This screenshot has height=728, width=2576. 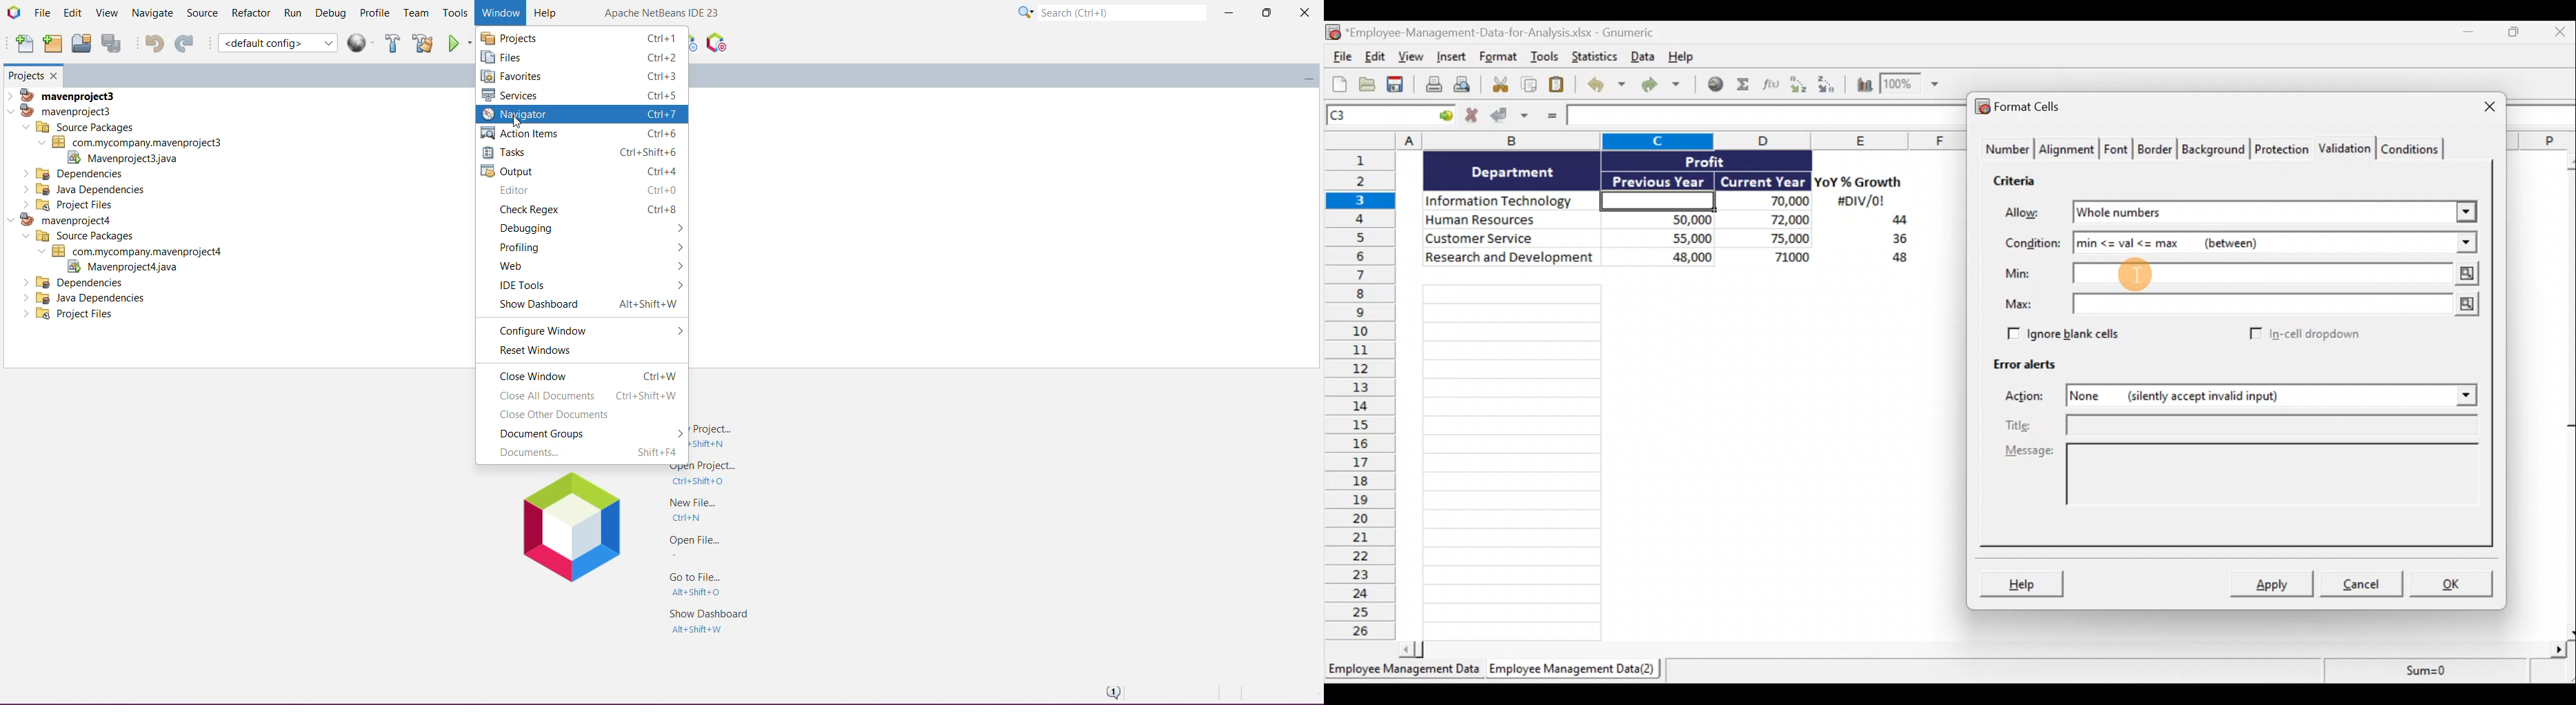 I want to click on Insert a chart, so click(x=1859, y=84).